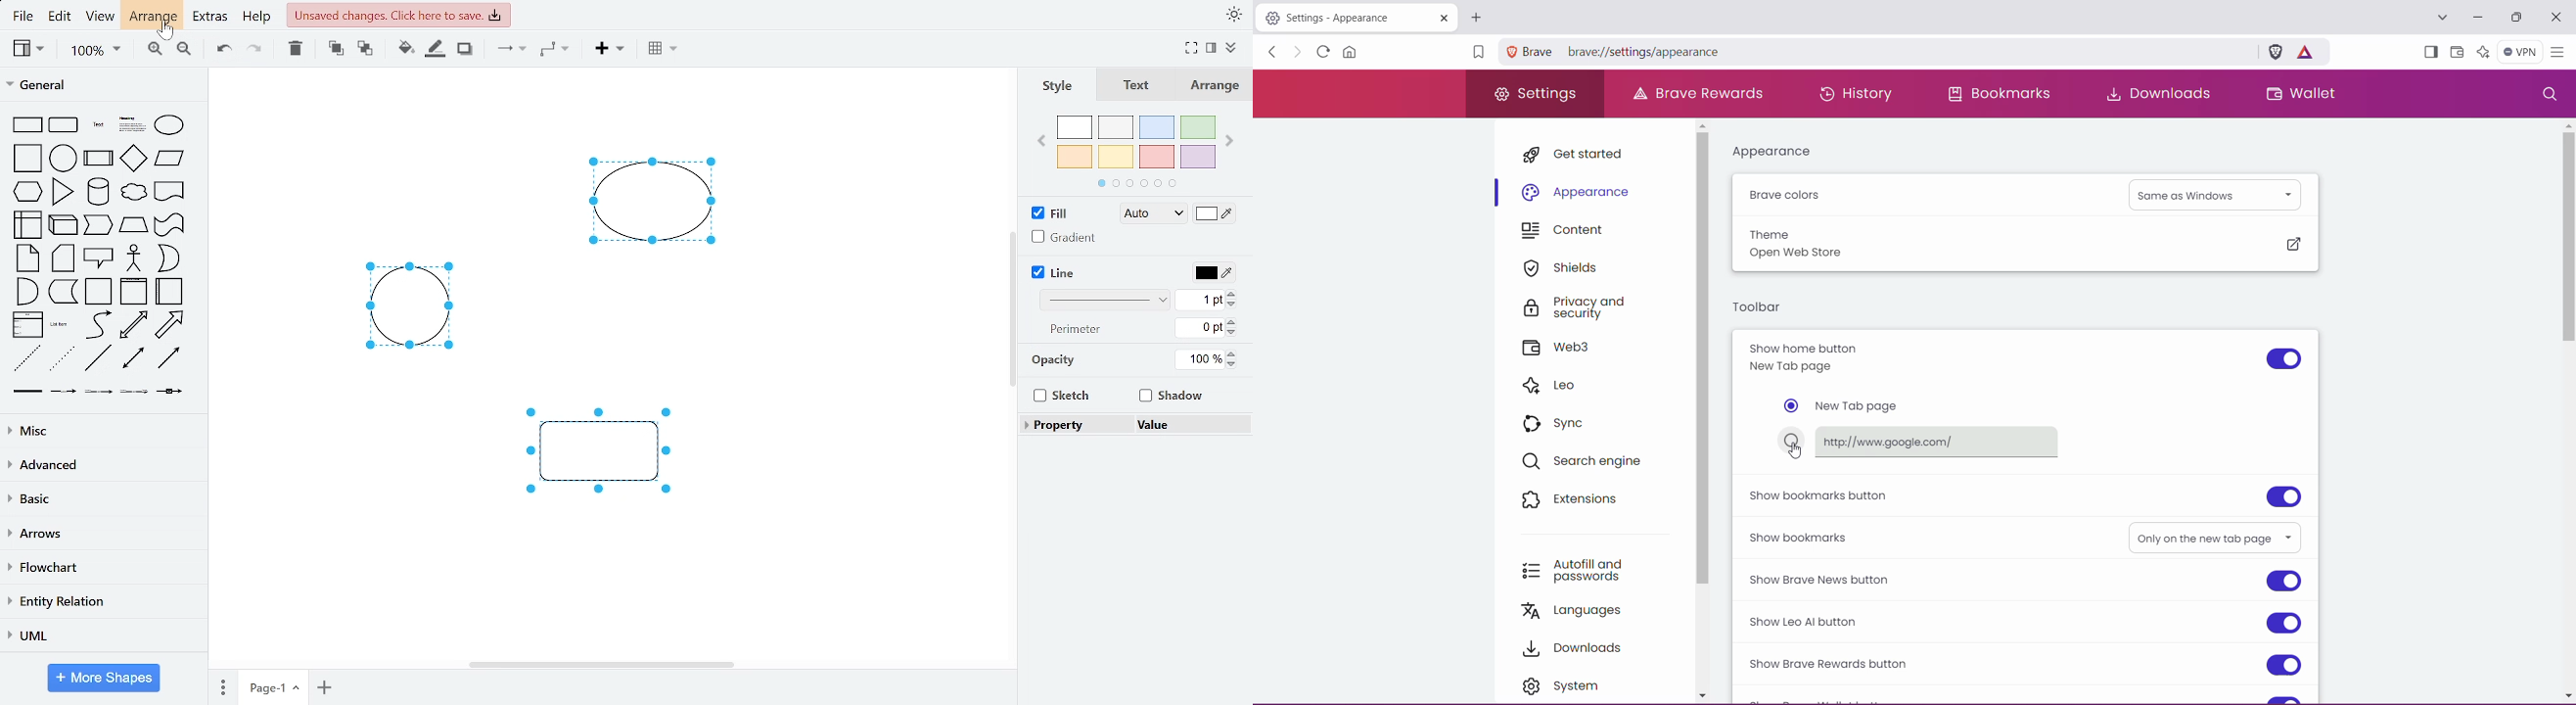  What do you see at coordinates (1010, 307) in the screenshot?
I see `vertical scrollbar` at bounding box center [1010, 307].